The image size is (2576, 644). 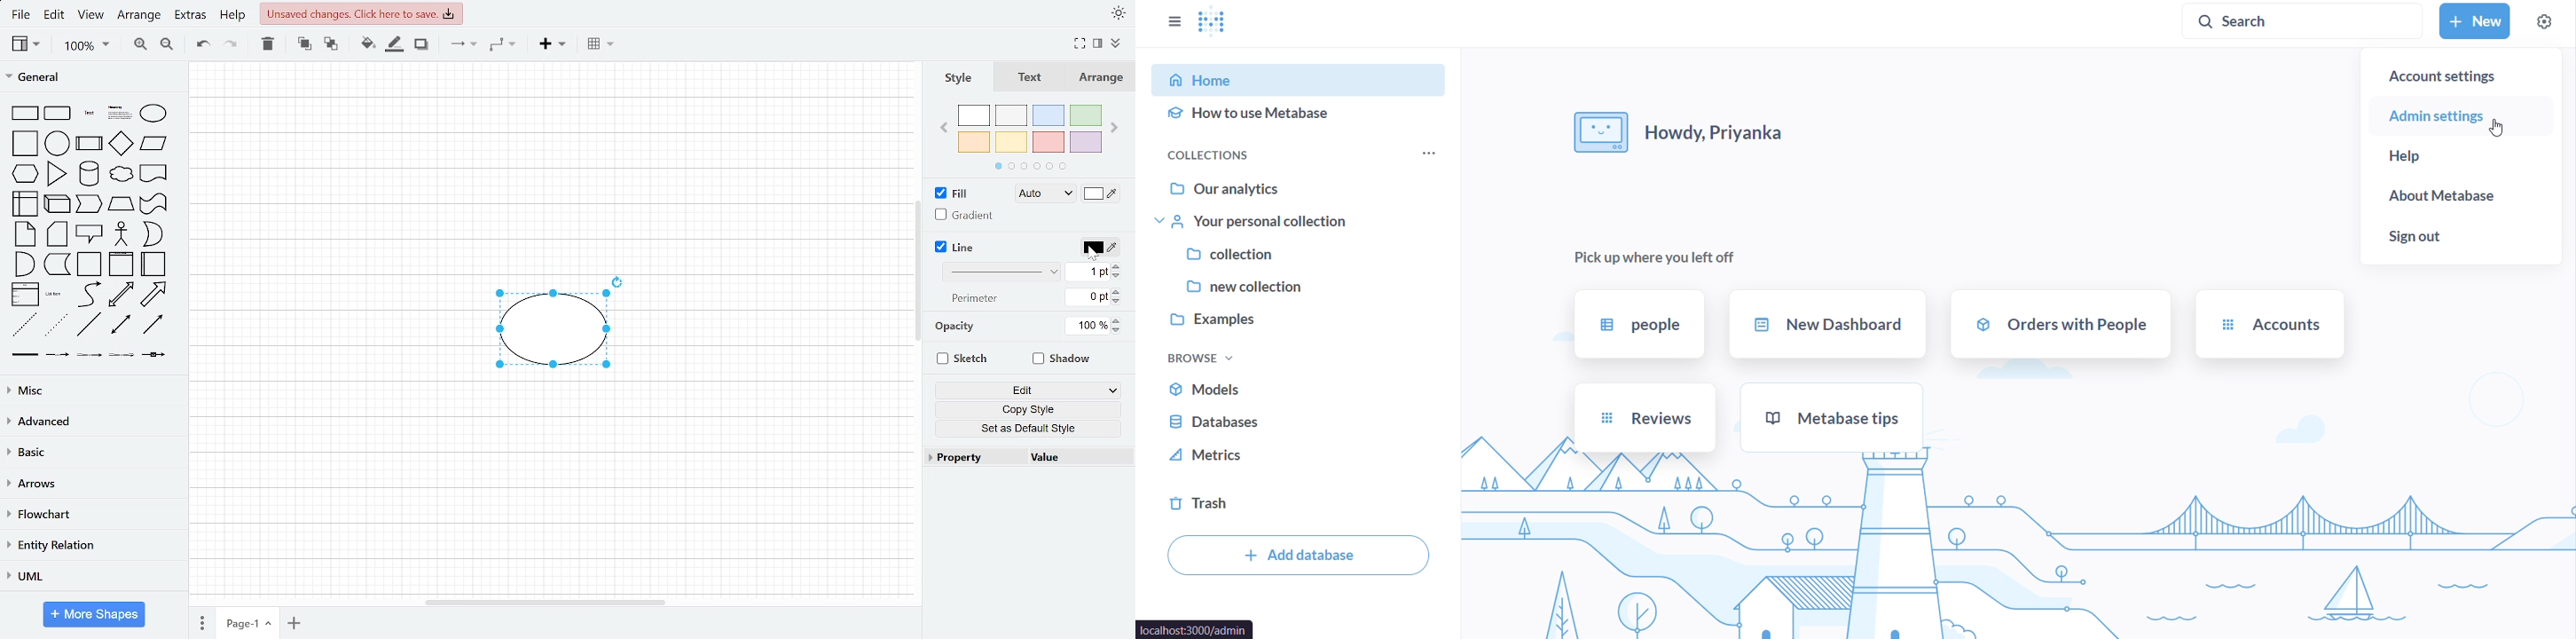 What do you see at coordinates (25, 204) in the screenshot?
I see `internal storage` at bounding box center [25, 204].